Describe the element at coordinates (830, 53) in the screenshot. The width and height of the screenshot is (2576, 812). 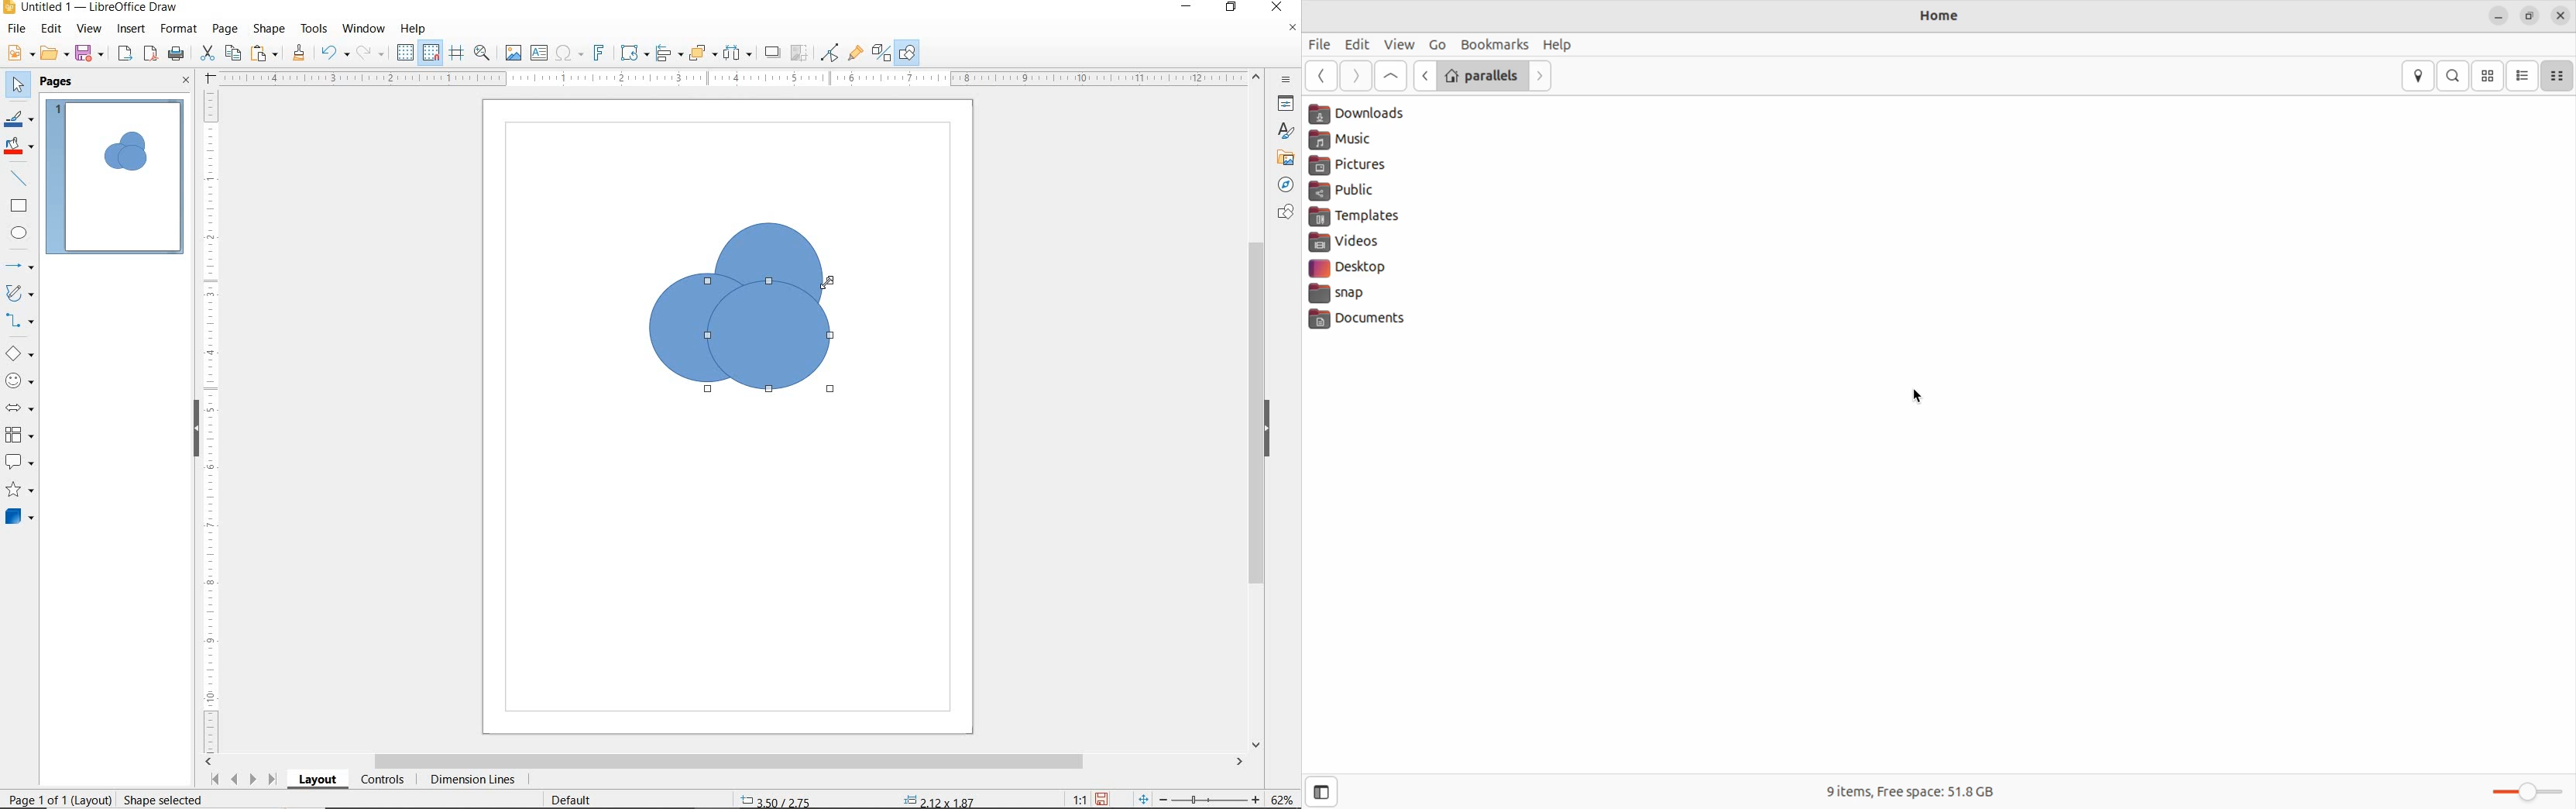
I see `TOGGLE POINT EDIT MODE` at that location.